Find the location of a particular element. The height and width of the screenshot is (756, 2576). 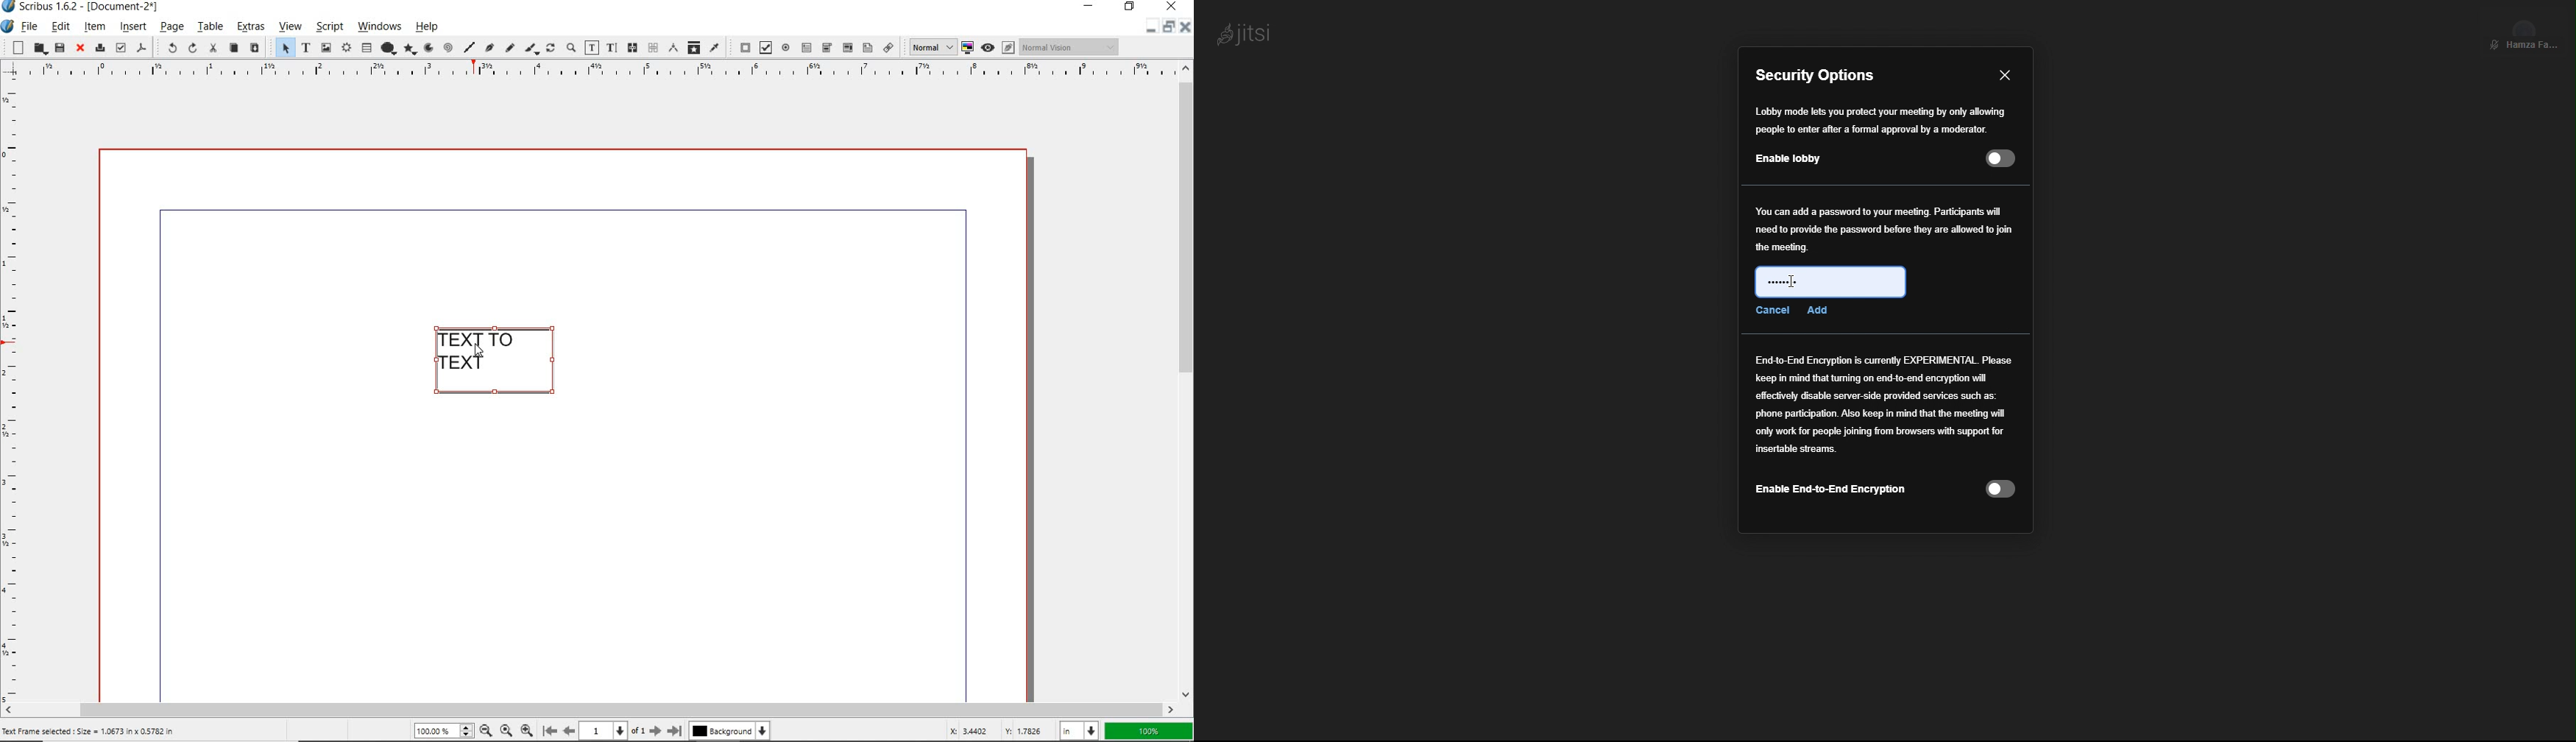

polygon is located at coordinates (410, 50).